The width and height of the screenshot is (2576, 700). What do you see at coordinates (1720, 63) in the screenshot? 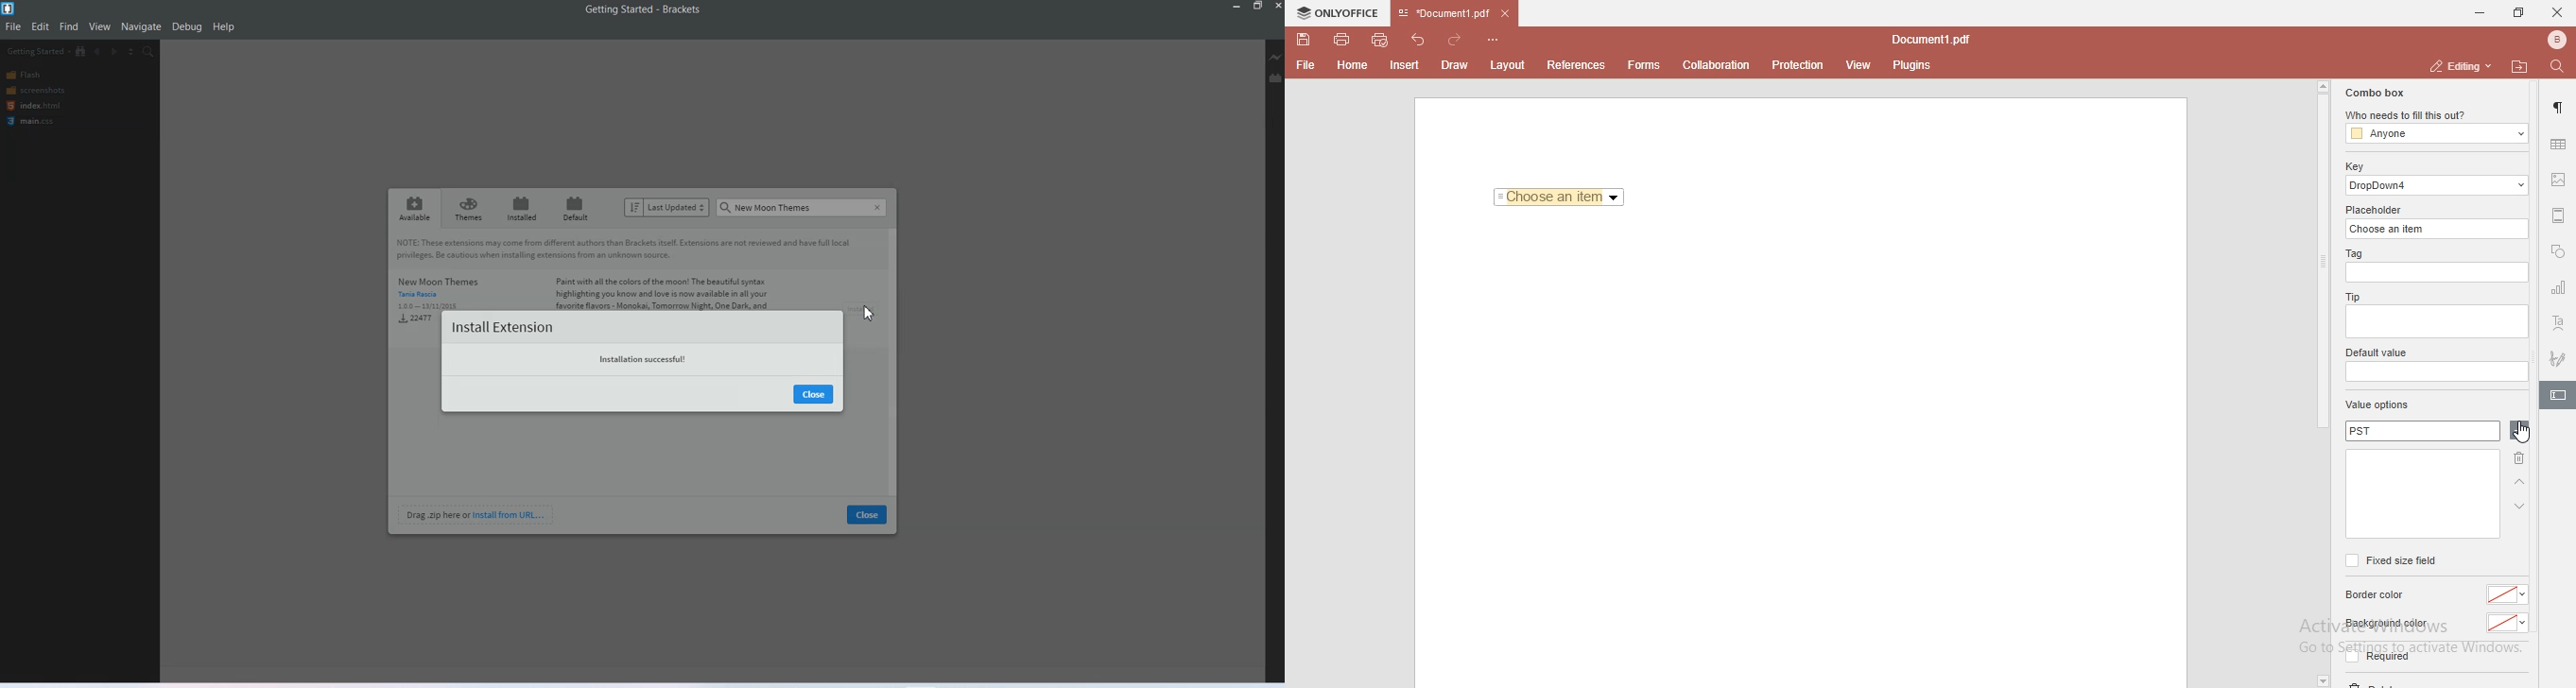
I see `collaboration` at bounding box center [1720, 63].